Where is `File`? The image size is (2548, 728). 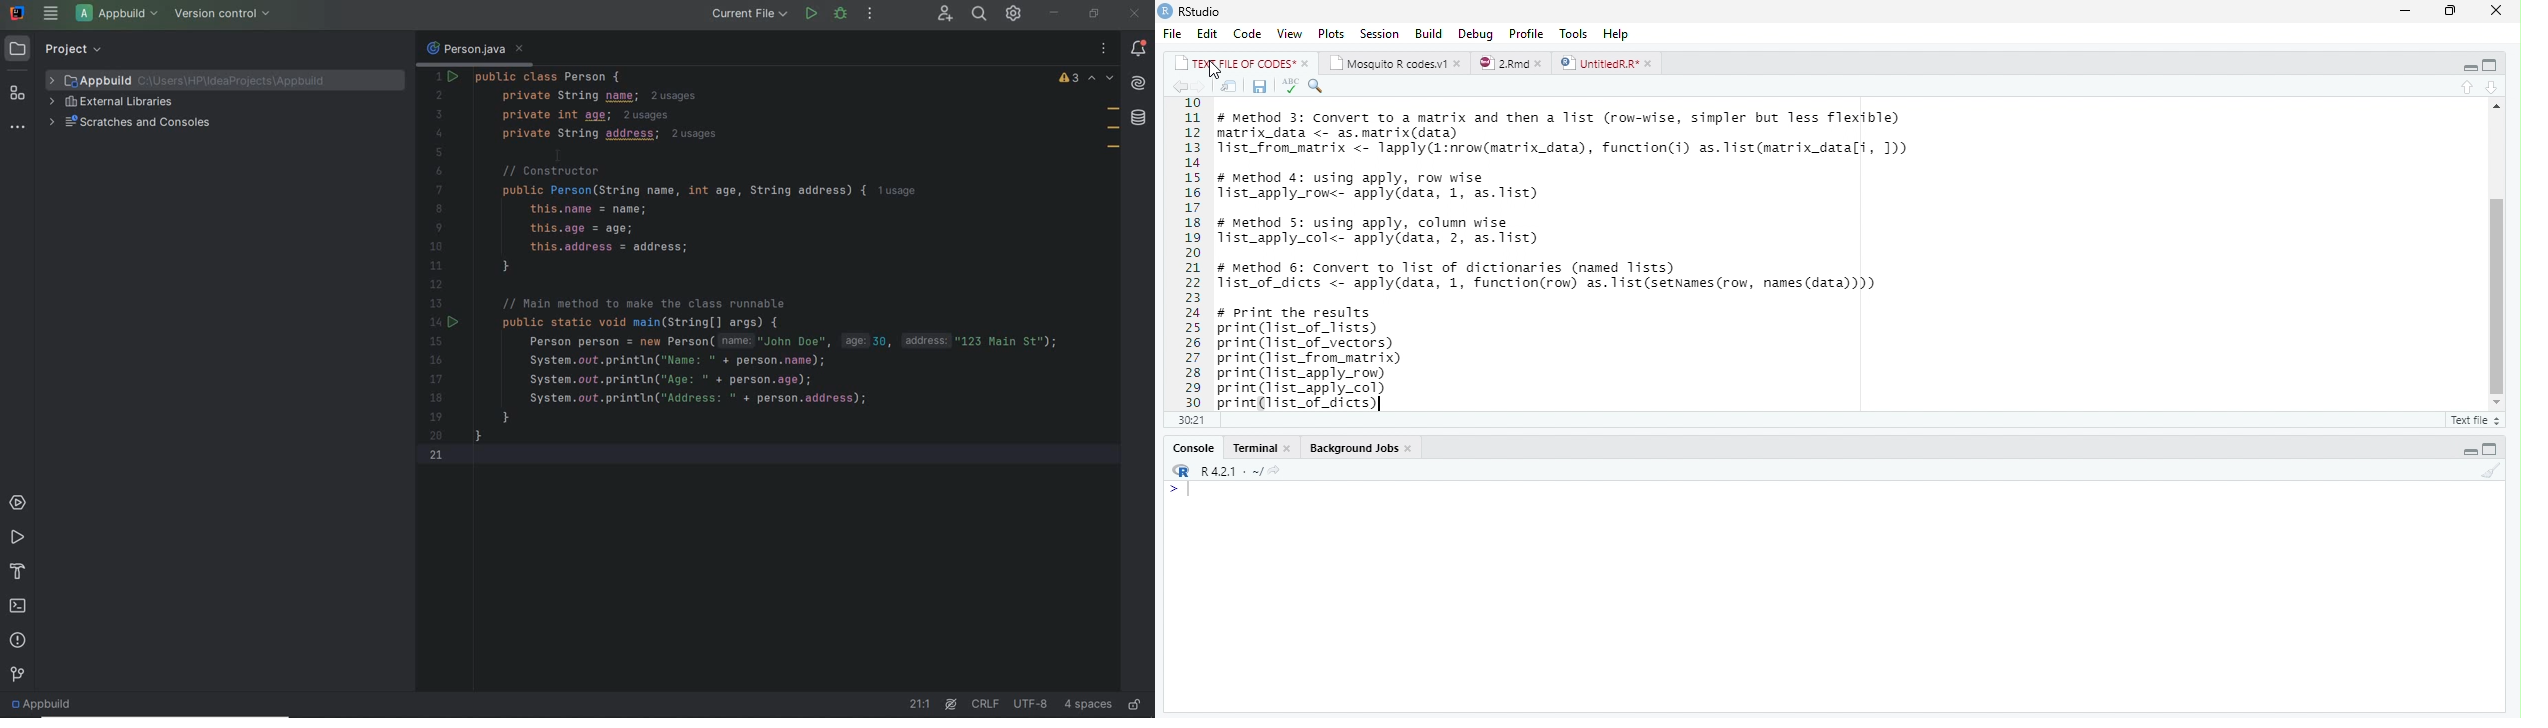
File is located at coordinates (1175, 33).